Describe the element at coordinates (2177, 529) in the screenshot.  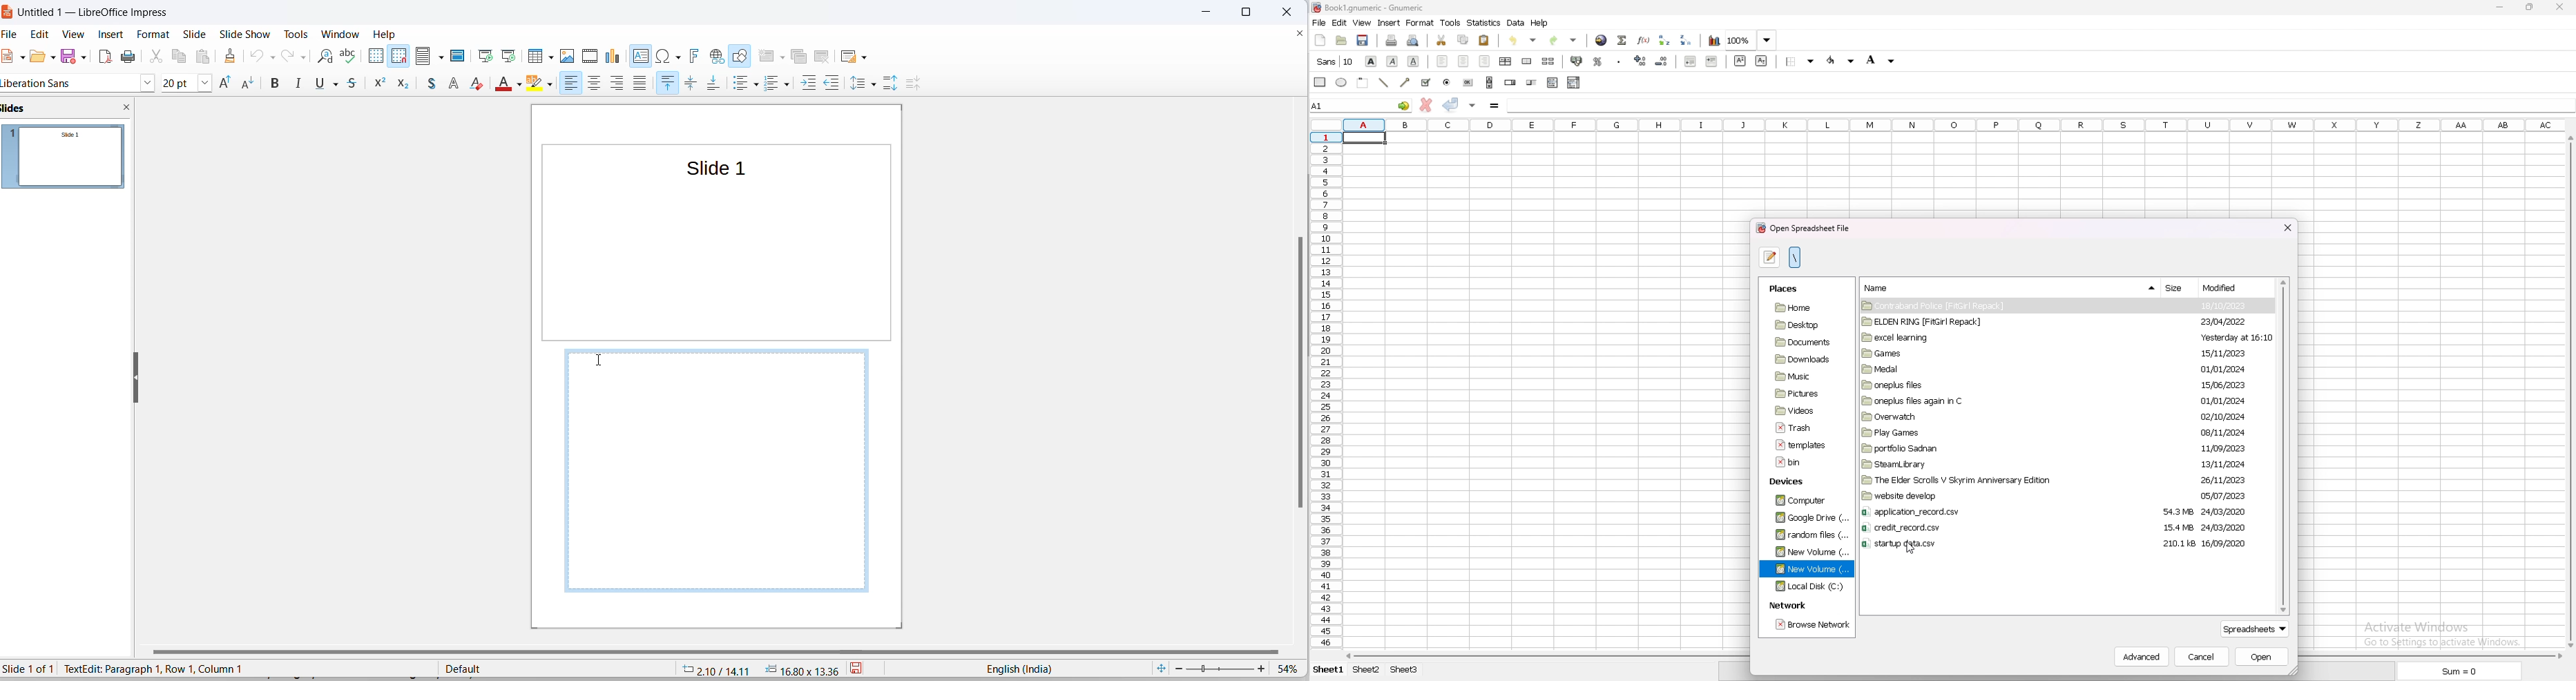
I see `15.4 MB` at that location.